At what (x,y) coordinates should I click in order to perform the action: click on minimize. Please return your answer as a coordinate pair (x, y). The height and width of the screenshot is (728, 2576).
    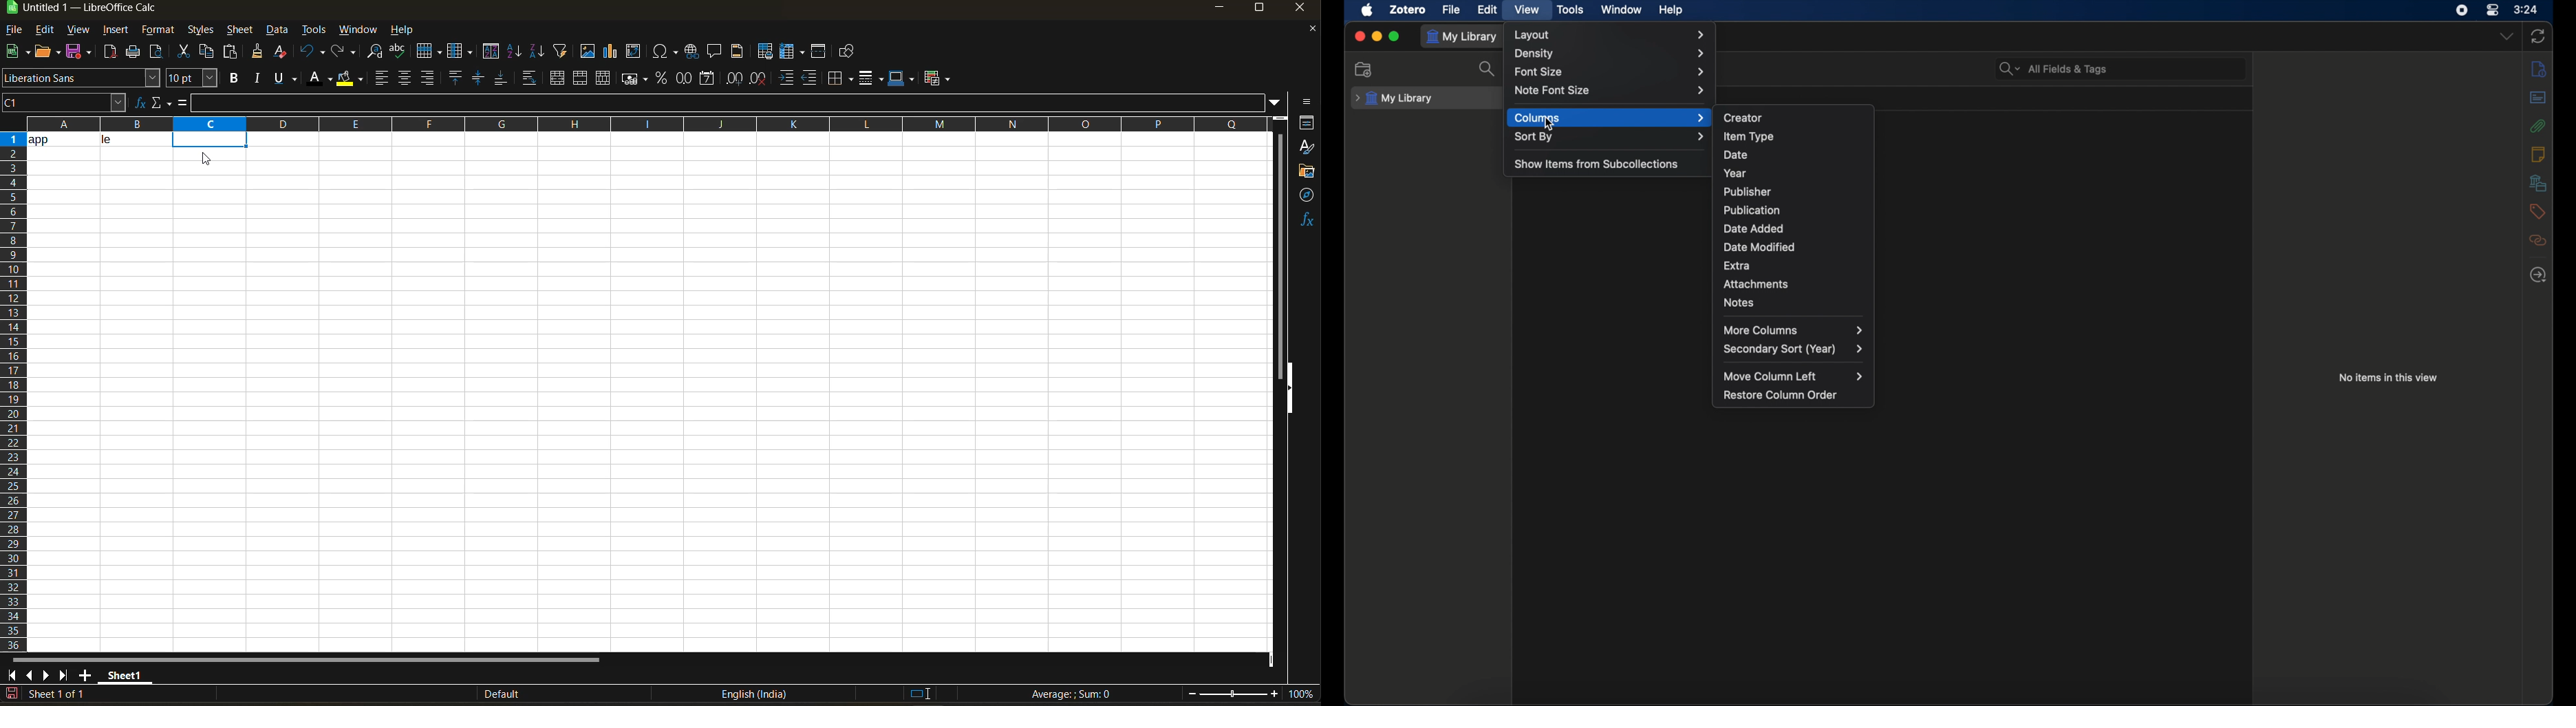
    Looking at the image, I should click on (1377, 36).